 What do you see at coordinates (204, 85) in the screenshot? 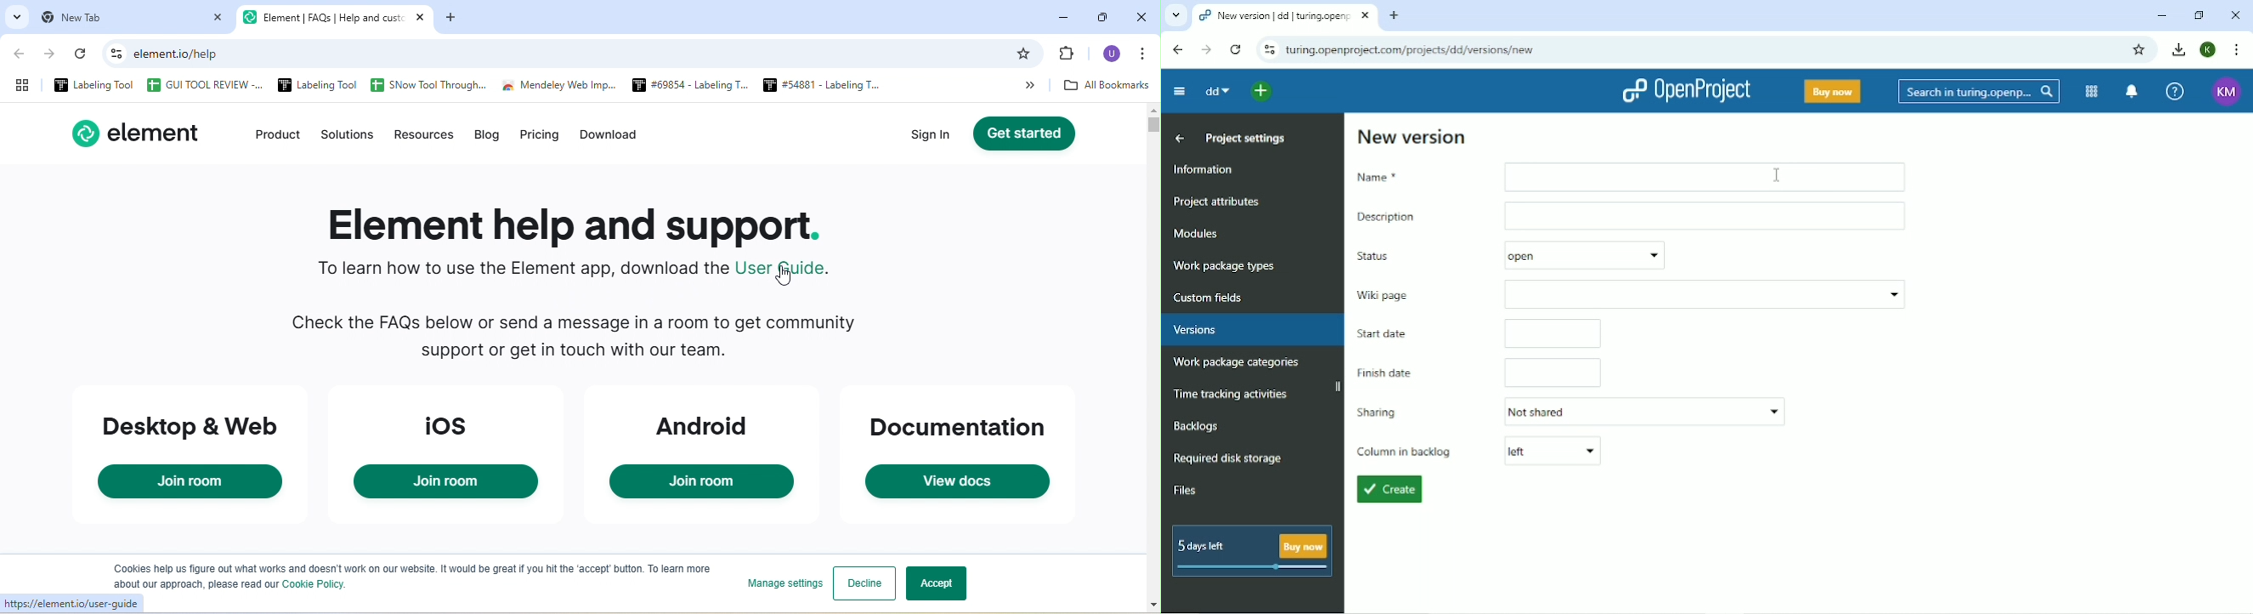
I see `GUI TOOL REVIEW -...` at bounding box center [204, 85].